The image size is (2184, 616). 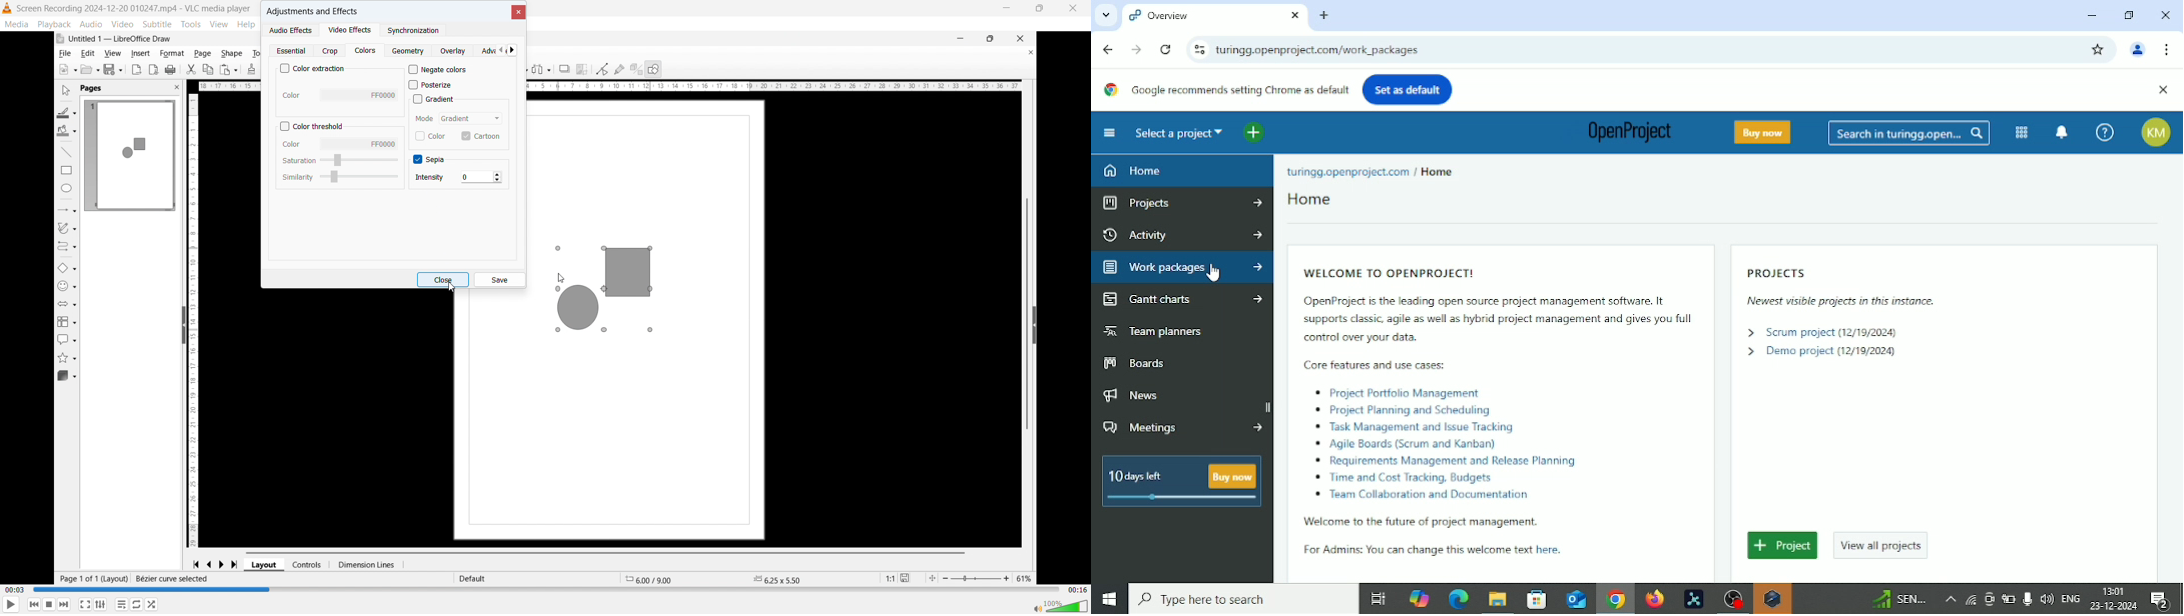 I want to click on close , so click(x=443, y=280).